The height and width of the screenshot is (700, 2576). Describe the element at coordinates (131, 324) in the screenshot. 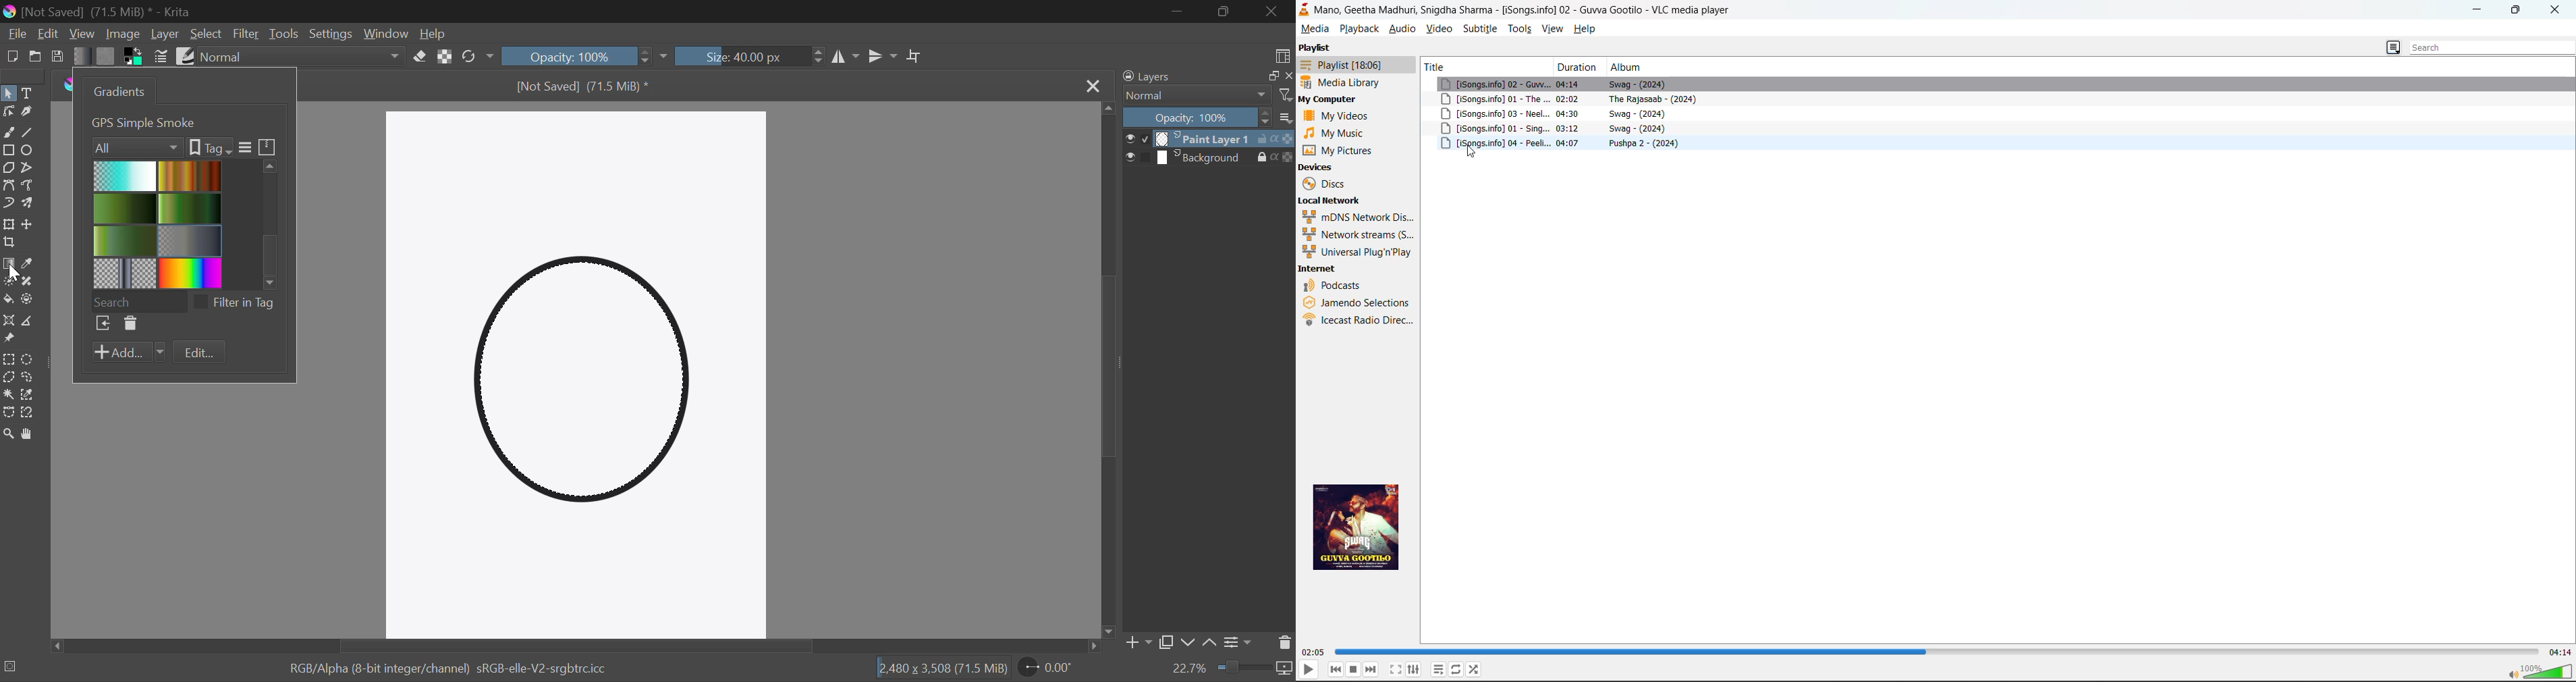

I see `Delete` at that location.